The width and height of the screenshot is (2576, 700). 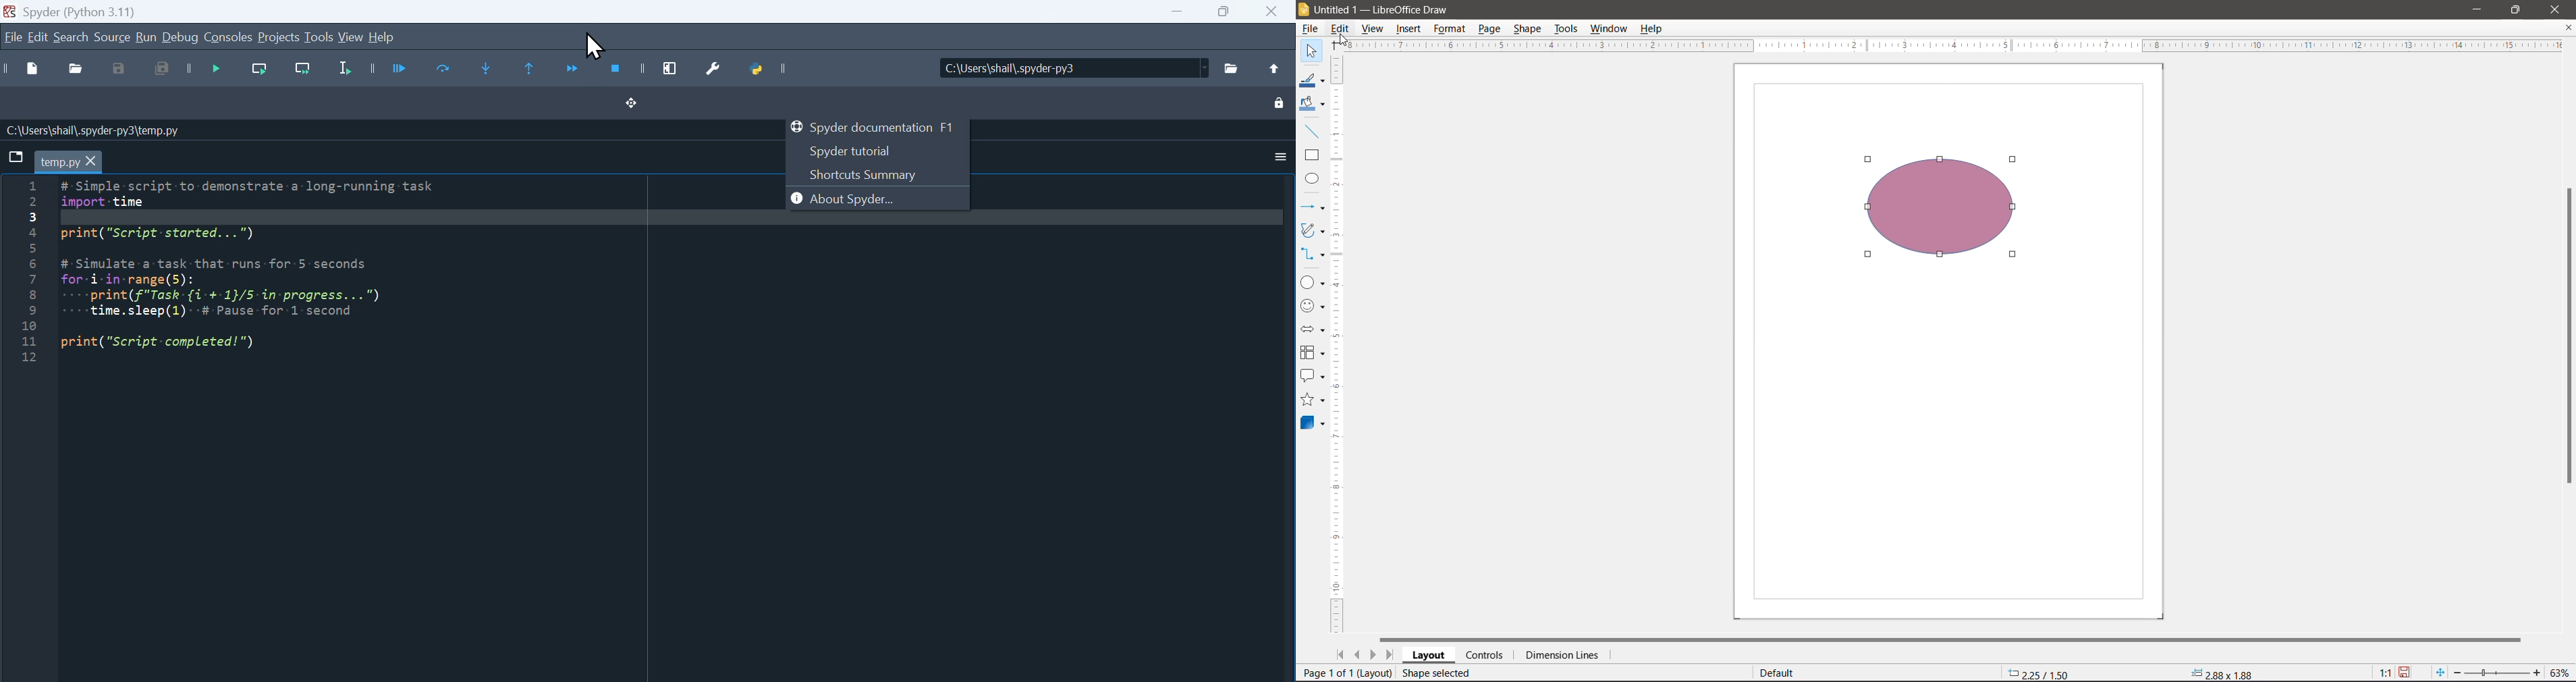 I want to click on Select Tool, so click(x=1311, y=51).